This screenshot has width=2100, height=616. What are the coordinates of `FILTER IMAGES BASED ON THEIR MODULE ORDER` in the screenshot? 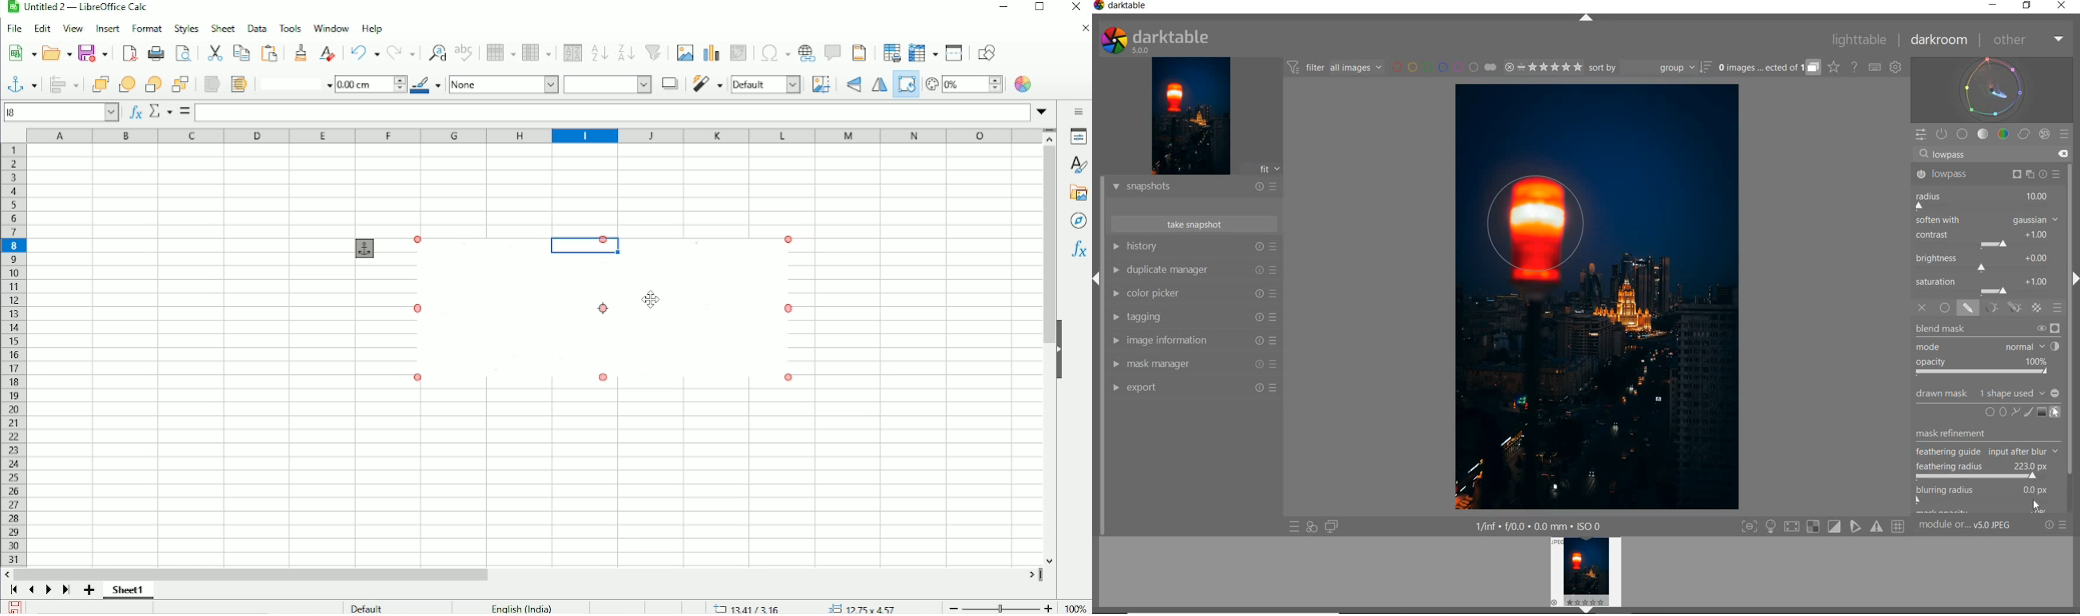 It's located at (1336, 68).